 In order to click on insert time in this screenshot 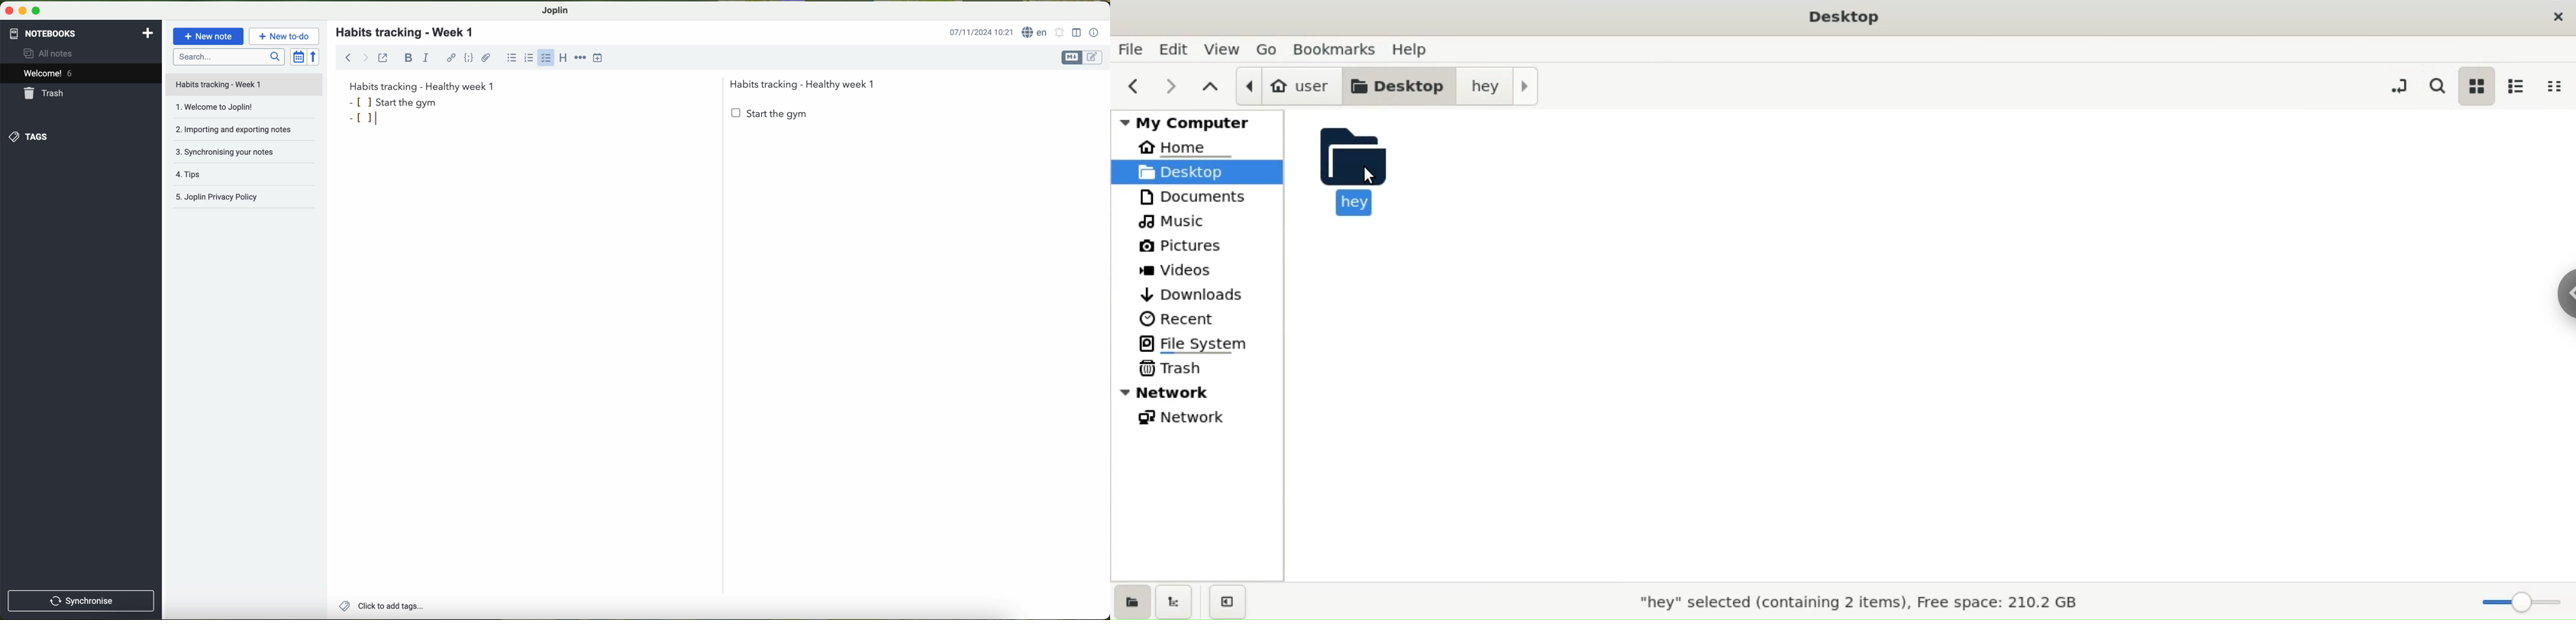, I will do `click(598, 58)`.